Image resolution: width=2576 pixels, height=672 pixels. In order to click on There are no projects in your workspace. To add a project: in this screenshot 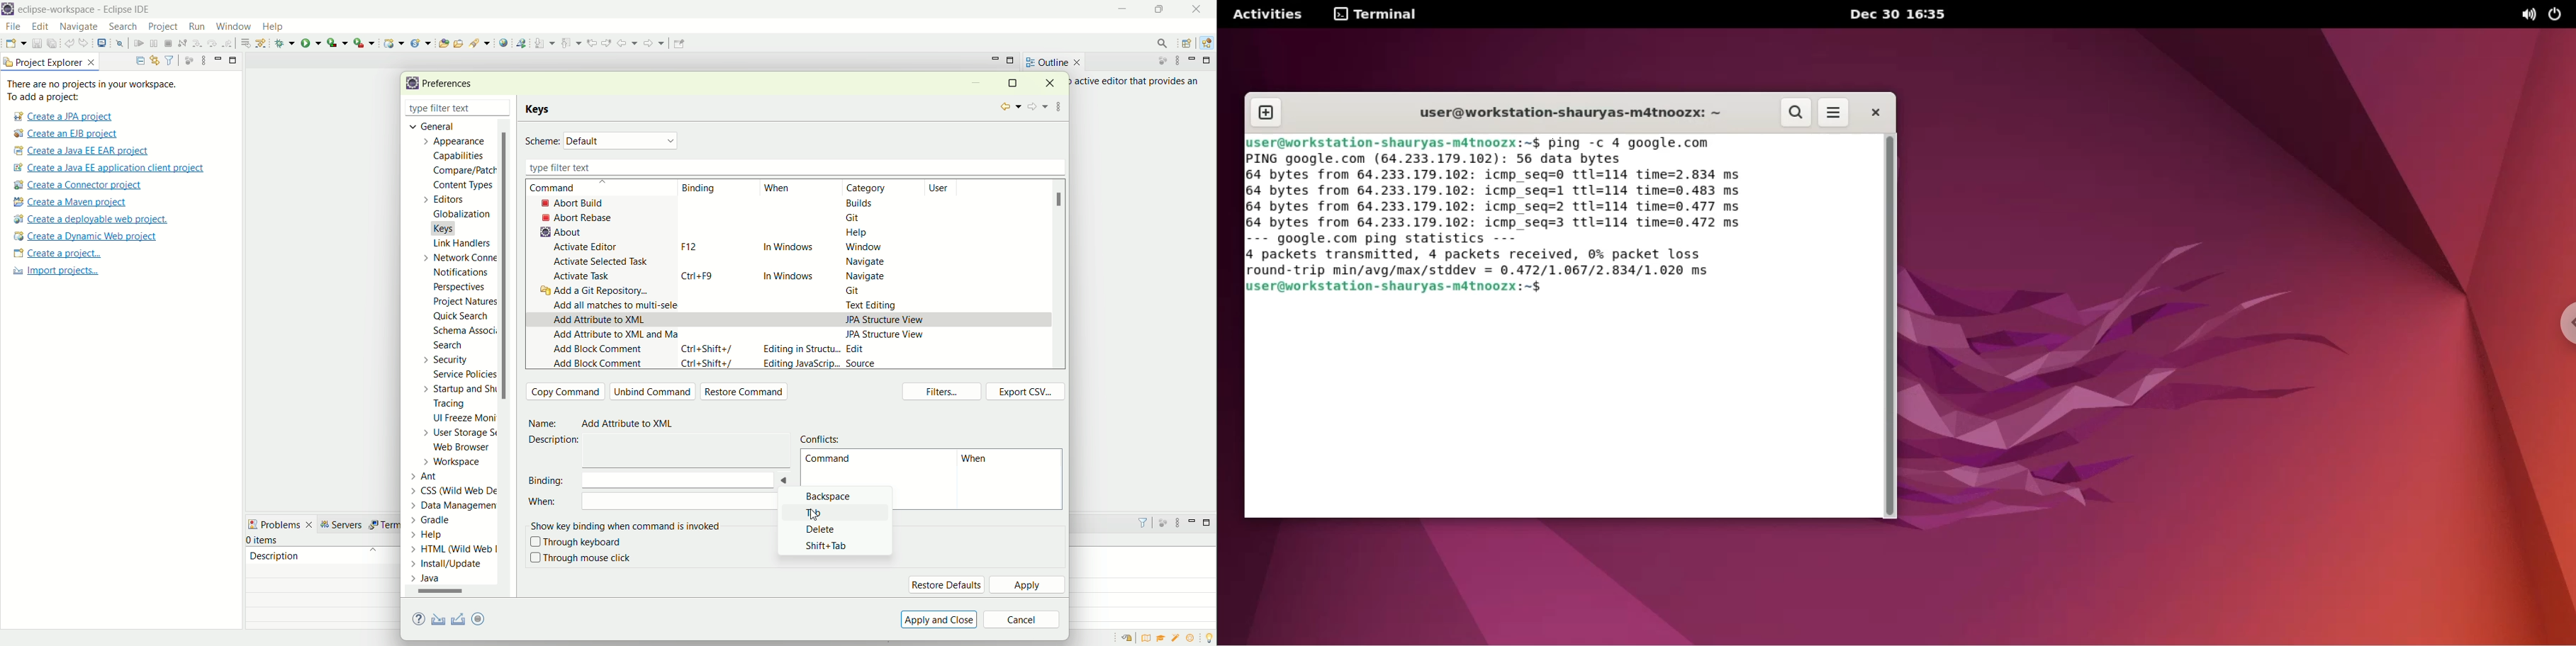, I will do `click(95, 91)`.